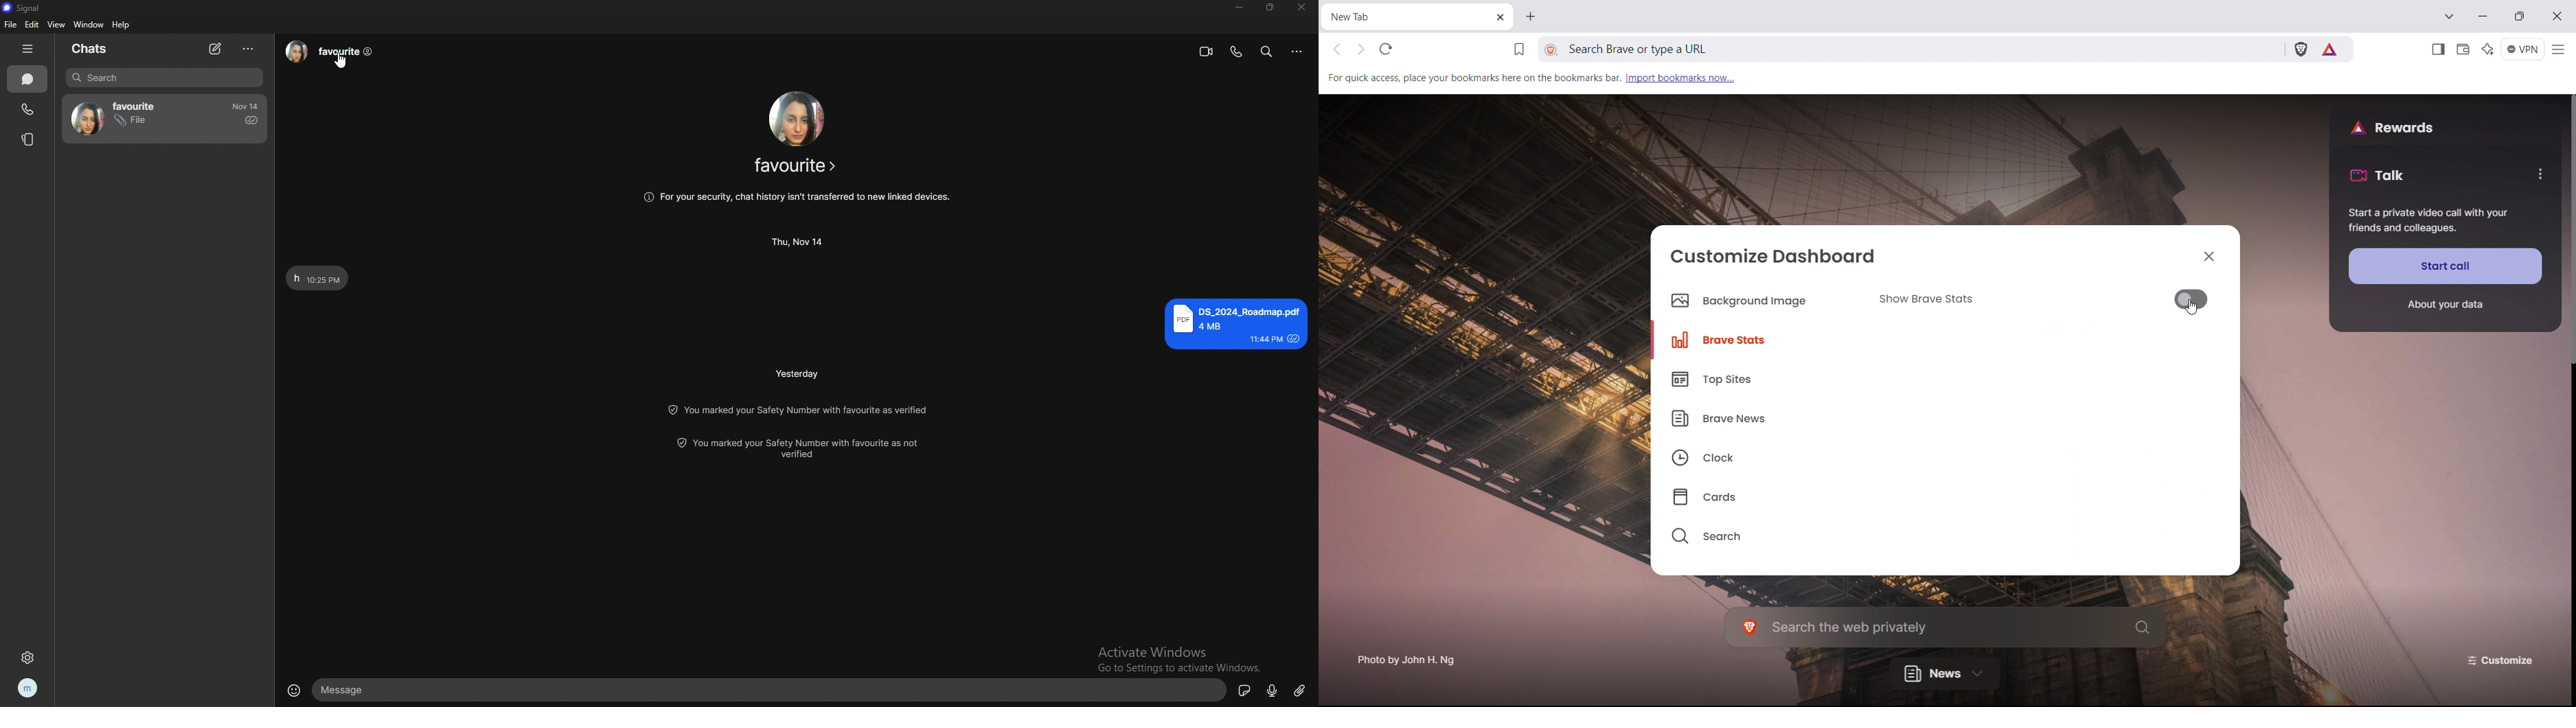 Image resolution: width=2576 pixels, height=728 pixels. I want to click on brave shields, so click(2300, 48).